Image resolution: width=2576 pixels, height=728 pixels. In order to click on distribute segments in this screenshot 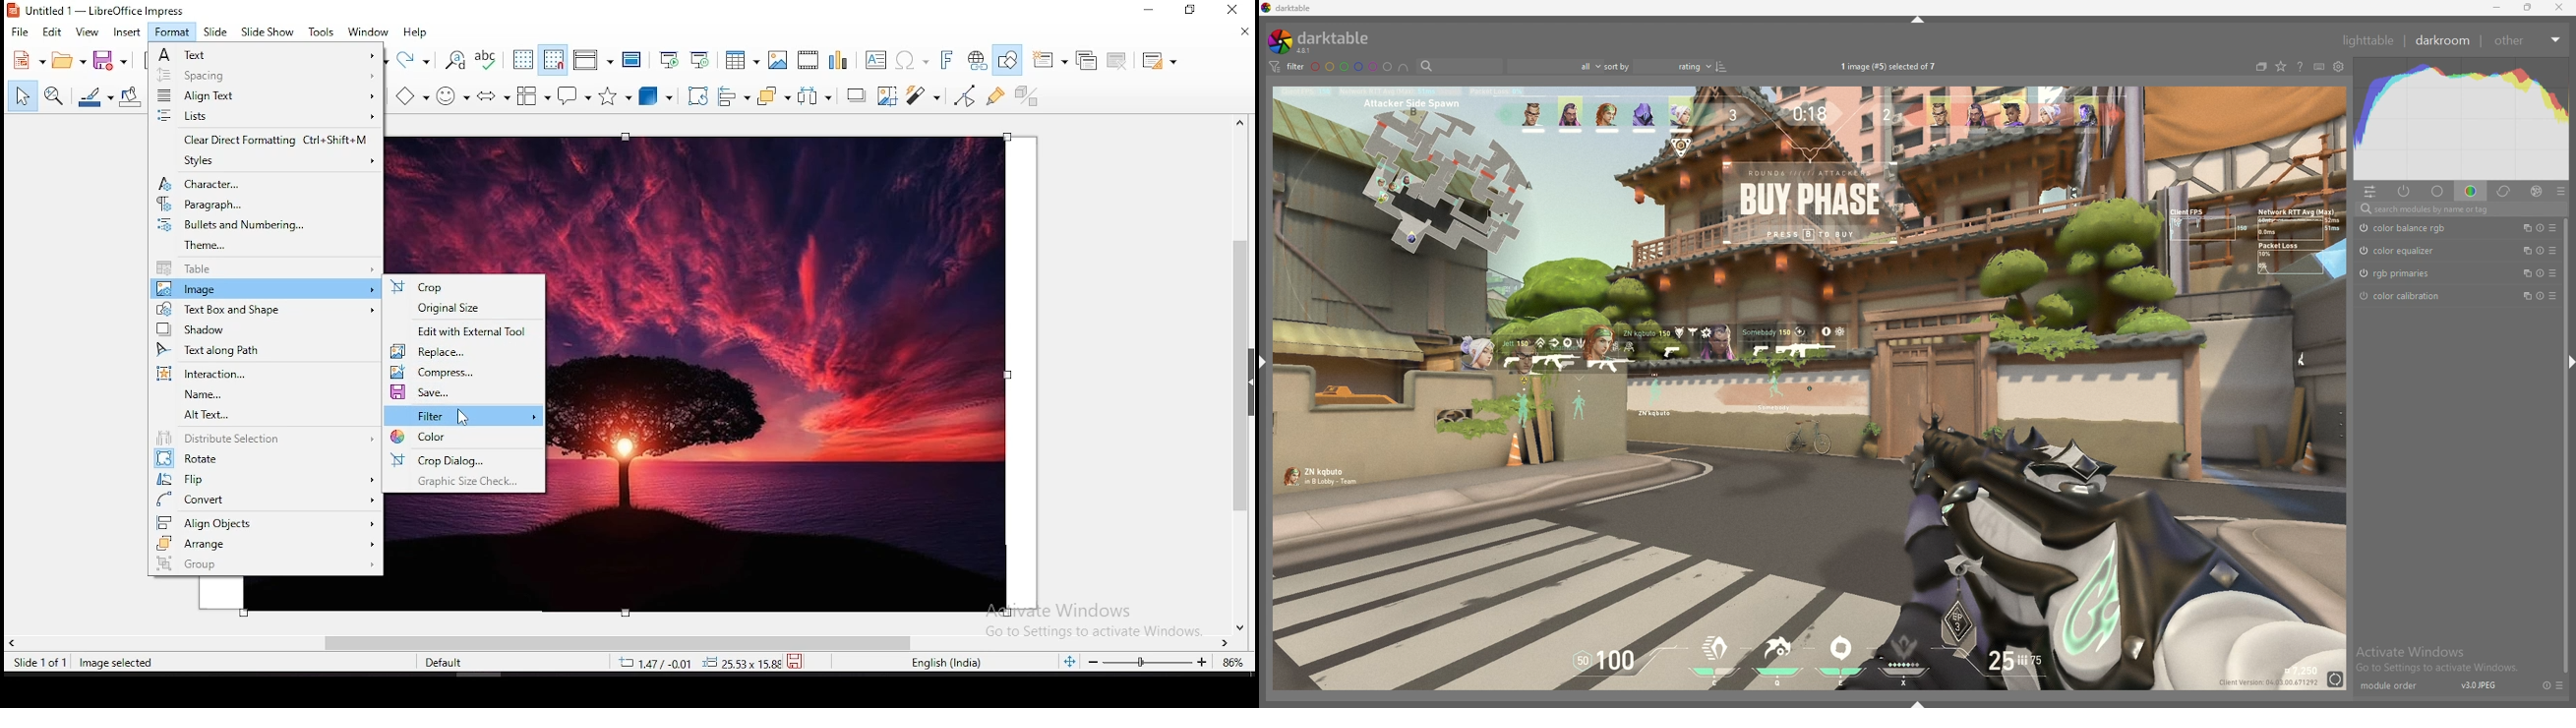, I will do `click(266, 440)`.